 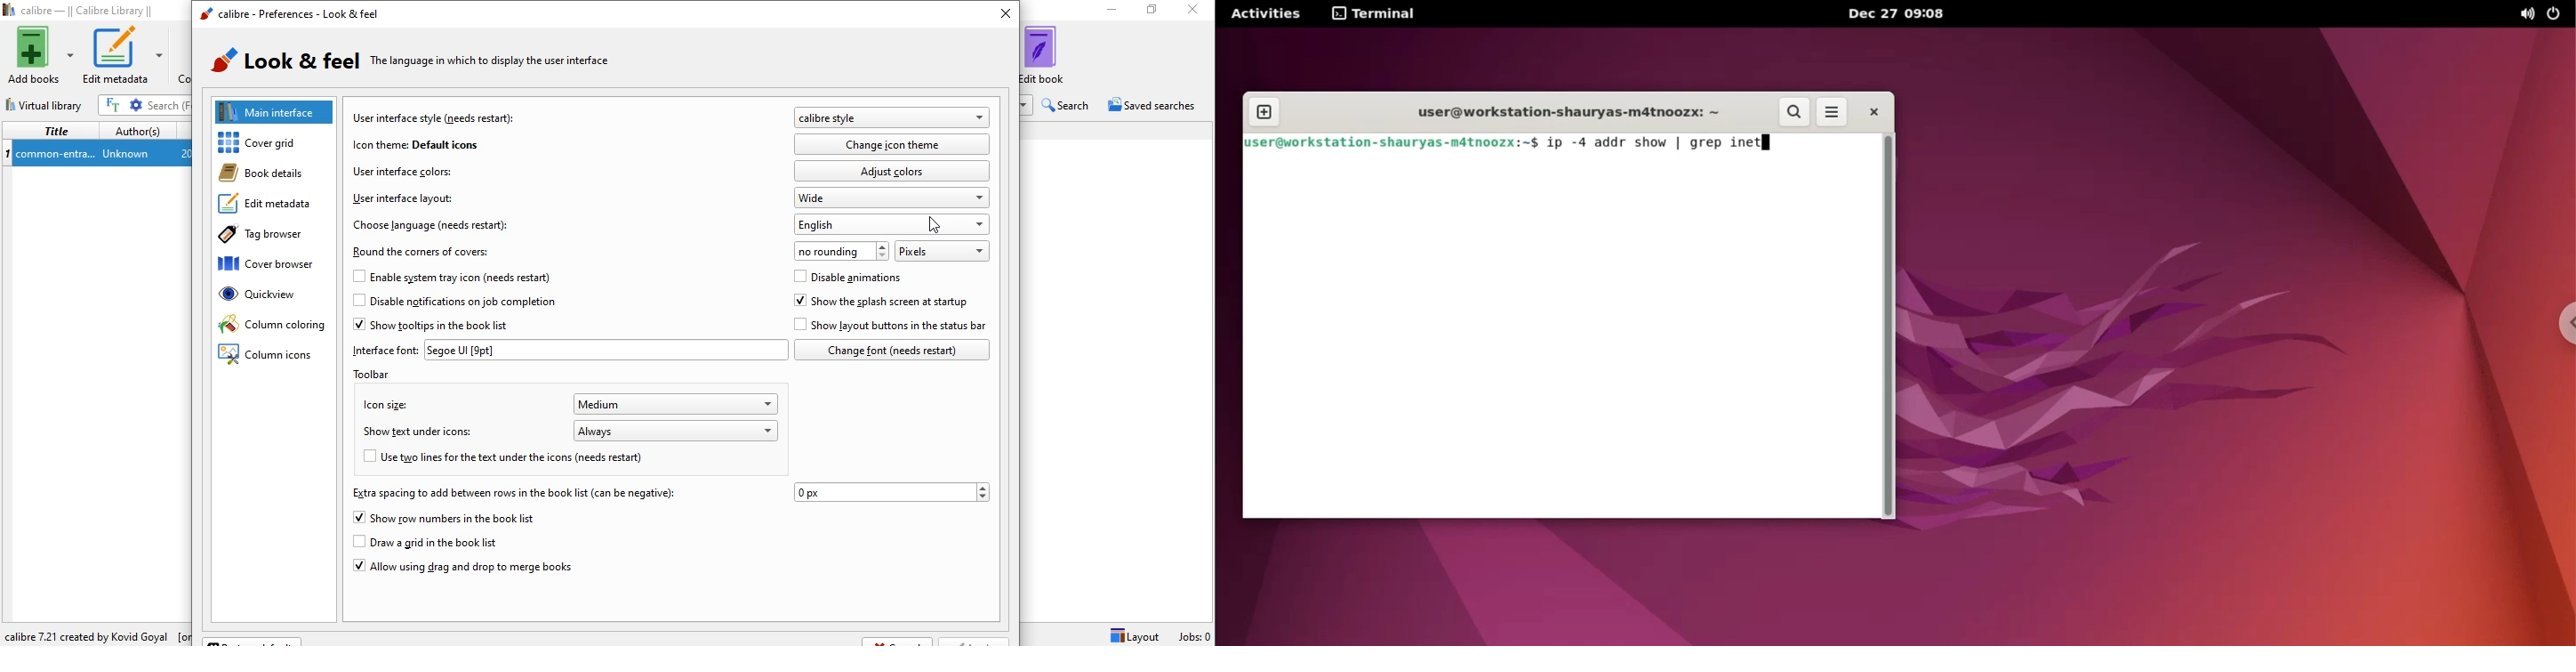 What do you see at coordinates (278, 143) in the screenshot?
I see `cover grid` at bounding box center [278, 143].